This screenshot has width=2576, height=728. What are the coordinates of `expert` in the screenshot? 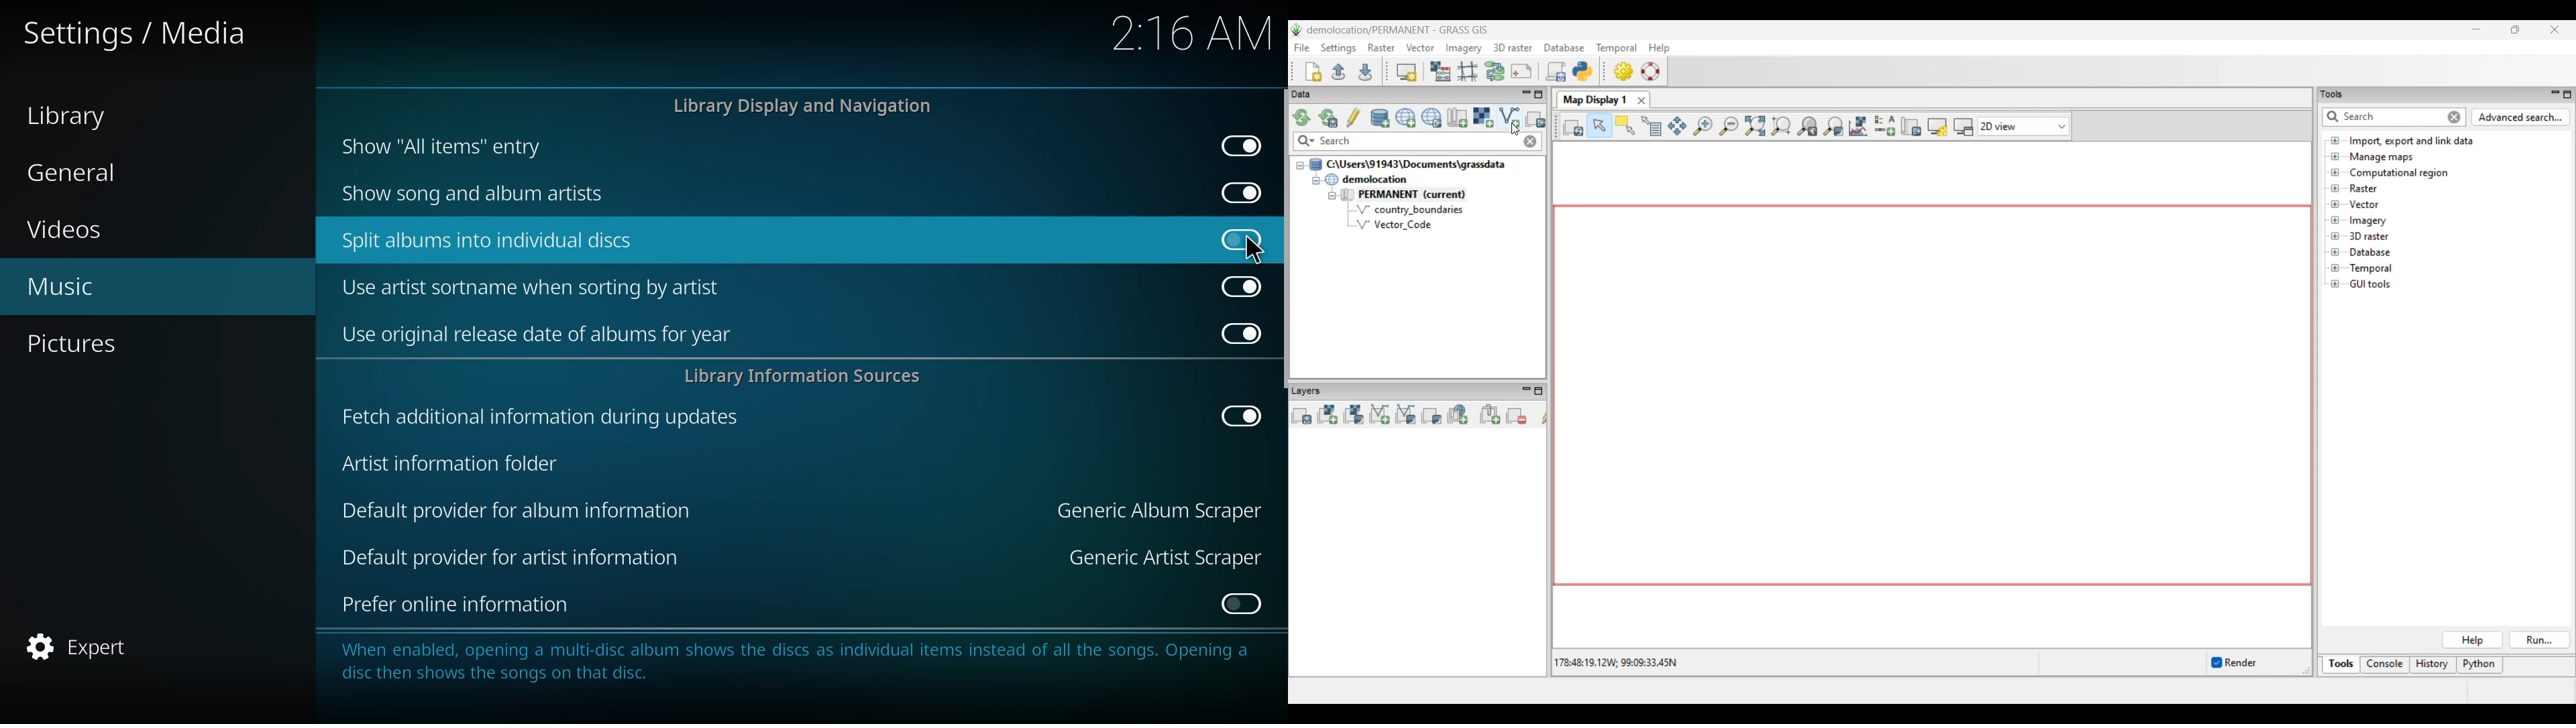 It's located at (86, 645).